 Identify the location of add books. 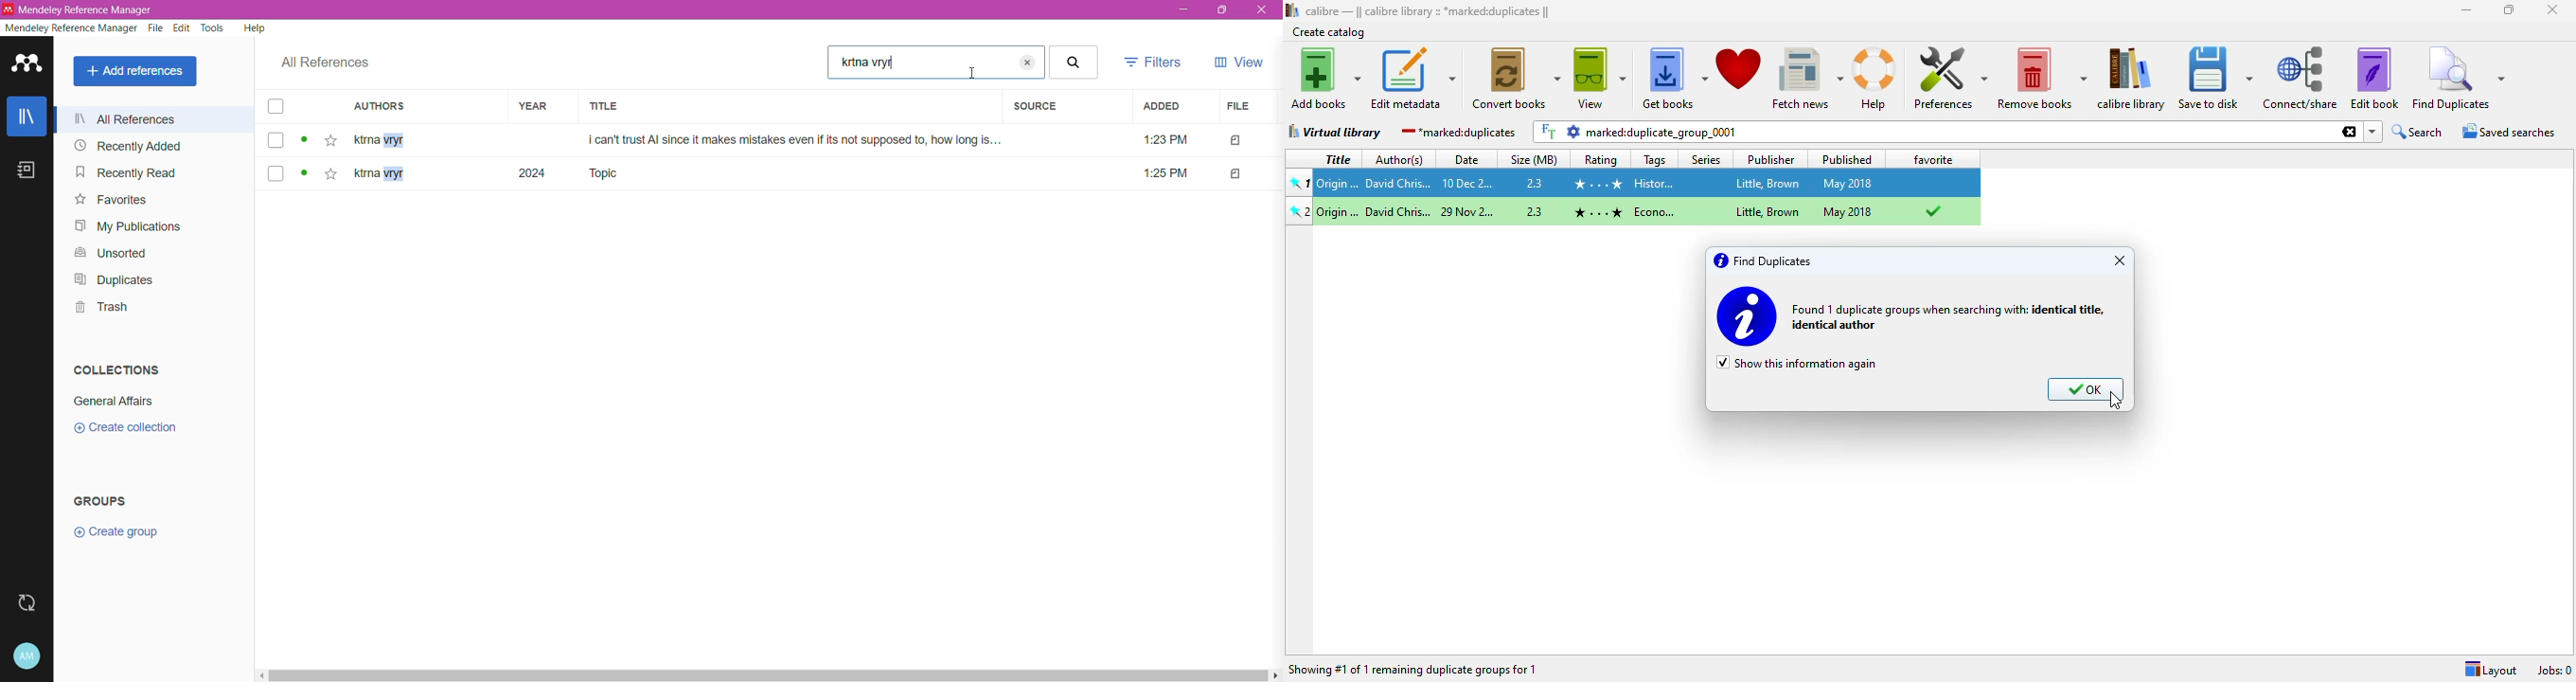
(1326, 78).